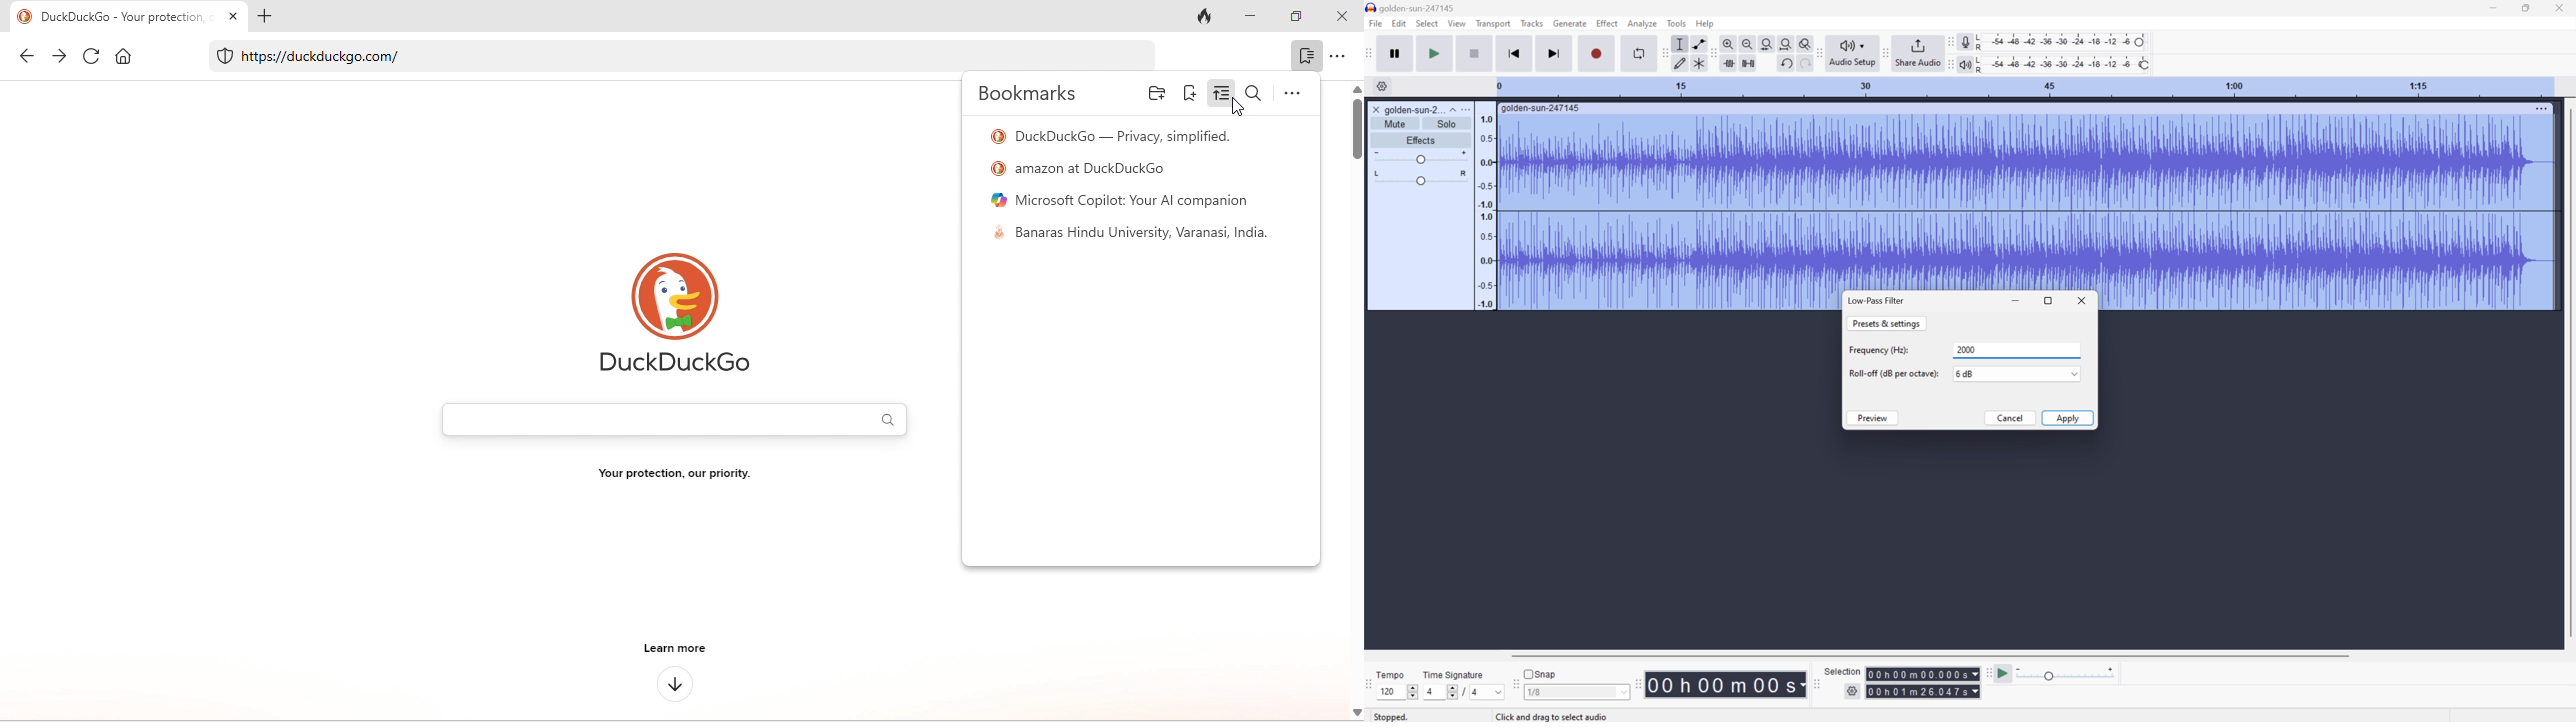 The image size is (2576, 728). What do you see at coordinates (1465, 109) in the screenshot?
I see `More` at bounding box center [1465, 109].